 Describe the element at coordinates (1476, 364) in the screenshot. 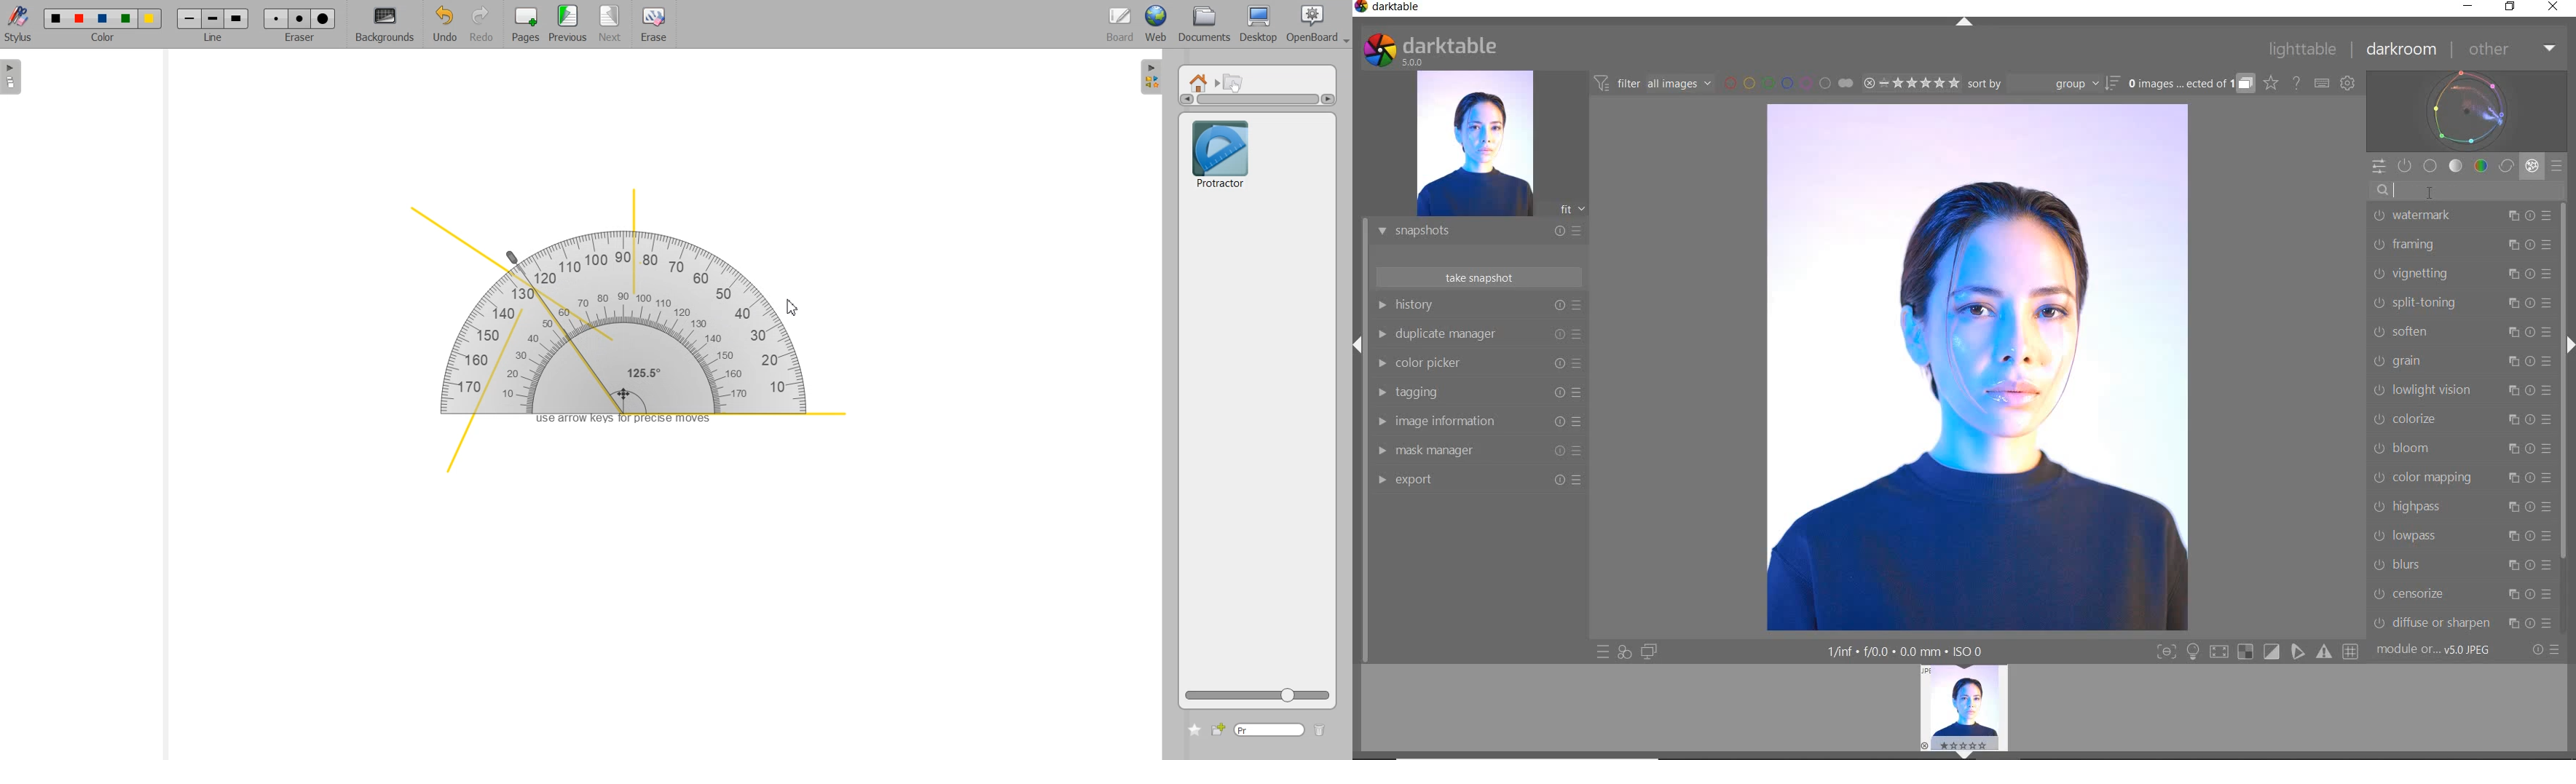

I see `COLOR PICKER` at that location.